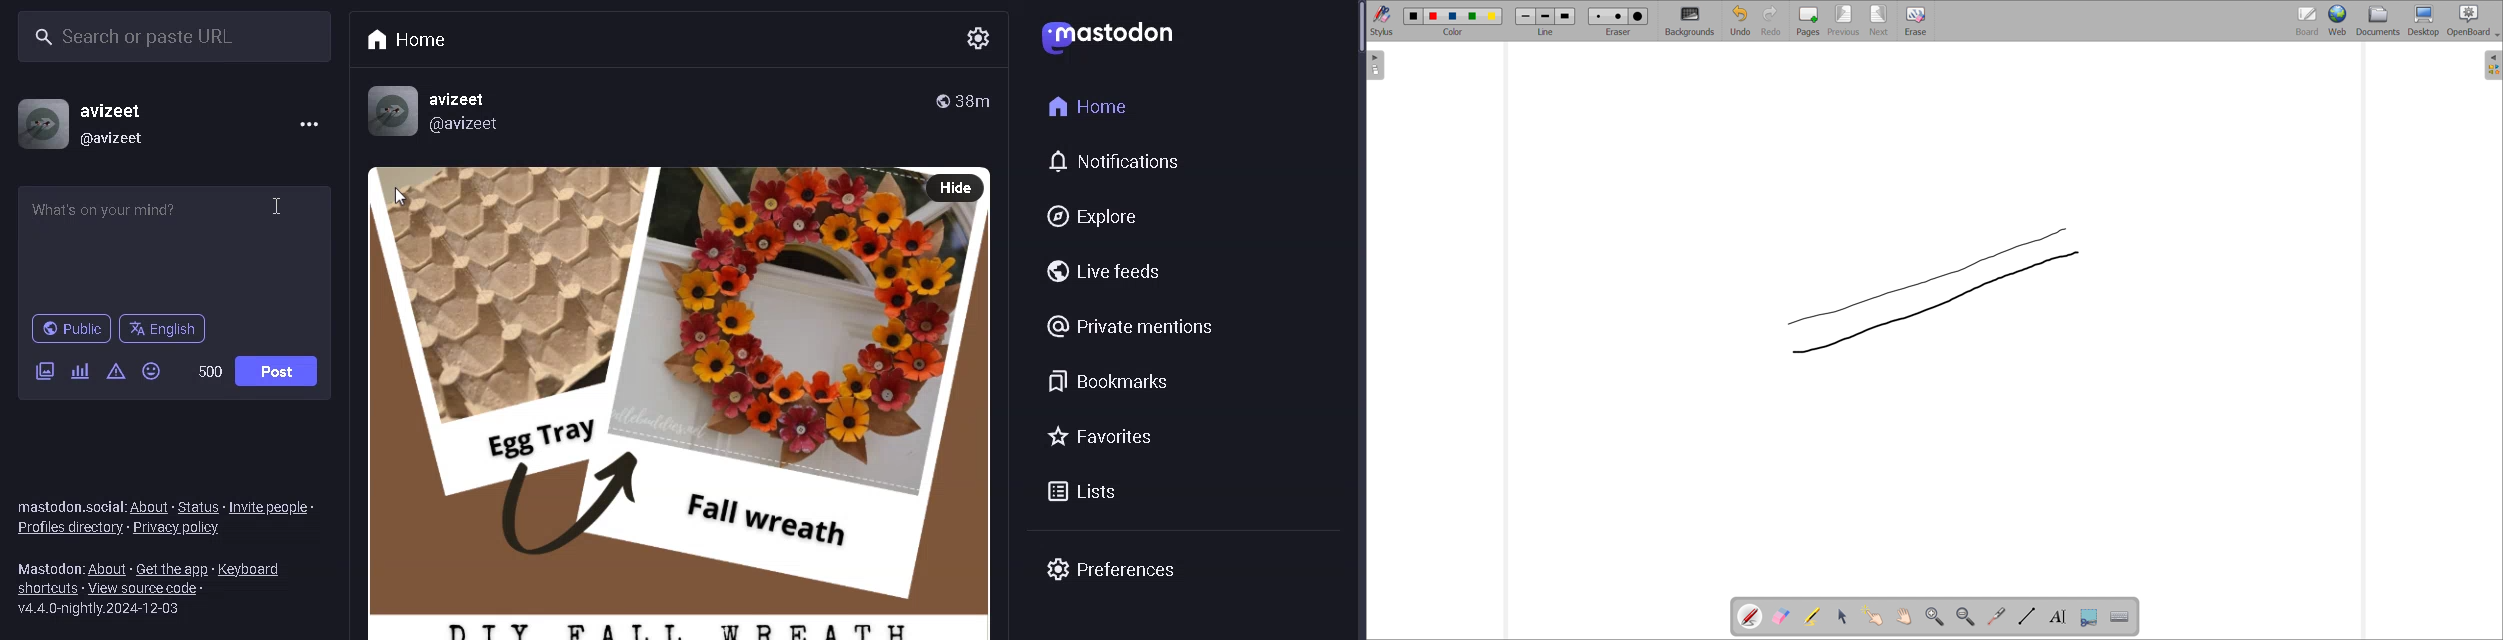 Image resolution: width=2520 pixels, height=644 pixels. Describe the element at coordinates (1638, 17) in the screenshot. I see `Eraser size` at that location.